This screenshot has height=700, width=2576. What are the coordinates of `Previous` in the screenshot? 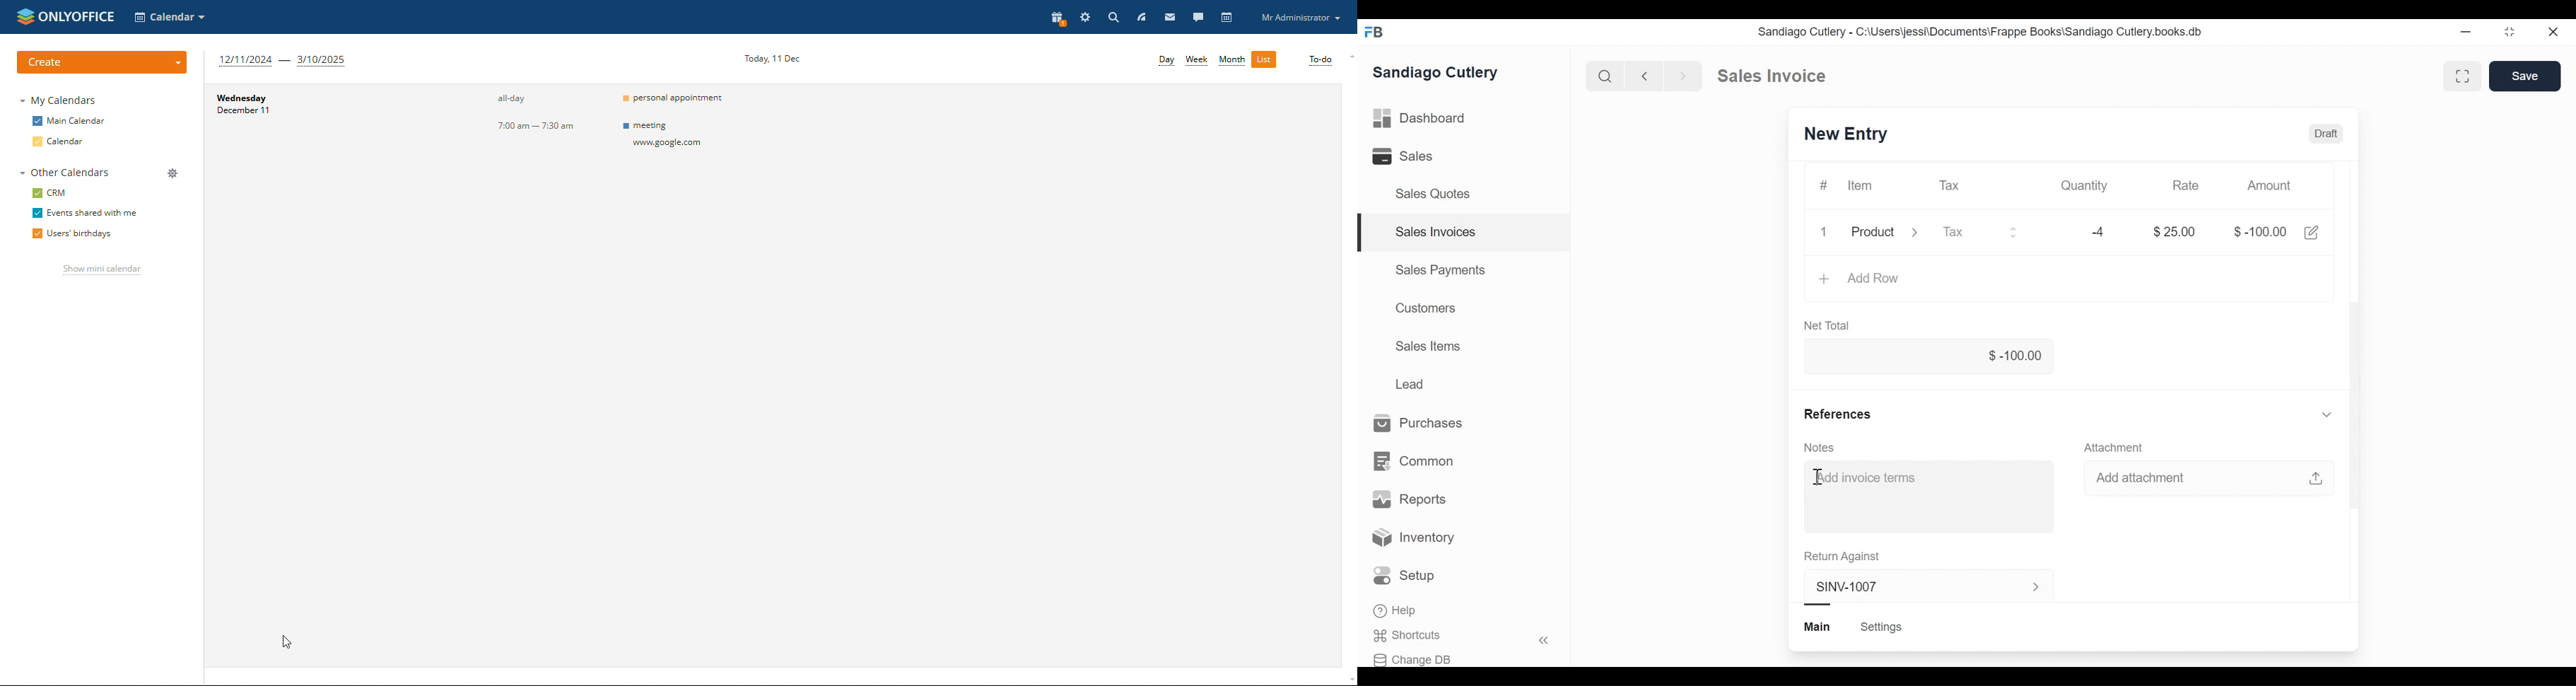 It's located at (1646, 76).